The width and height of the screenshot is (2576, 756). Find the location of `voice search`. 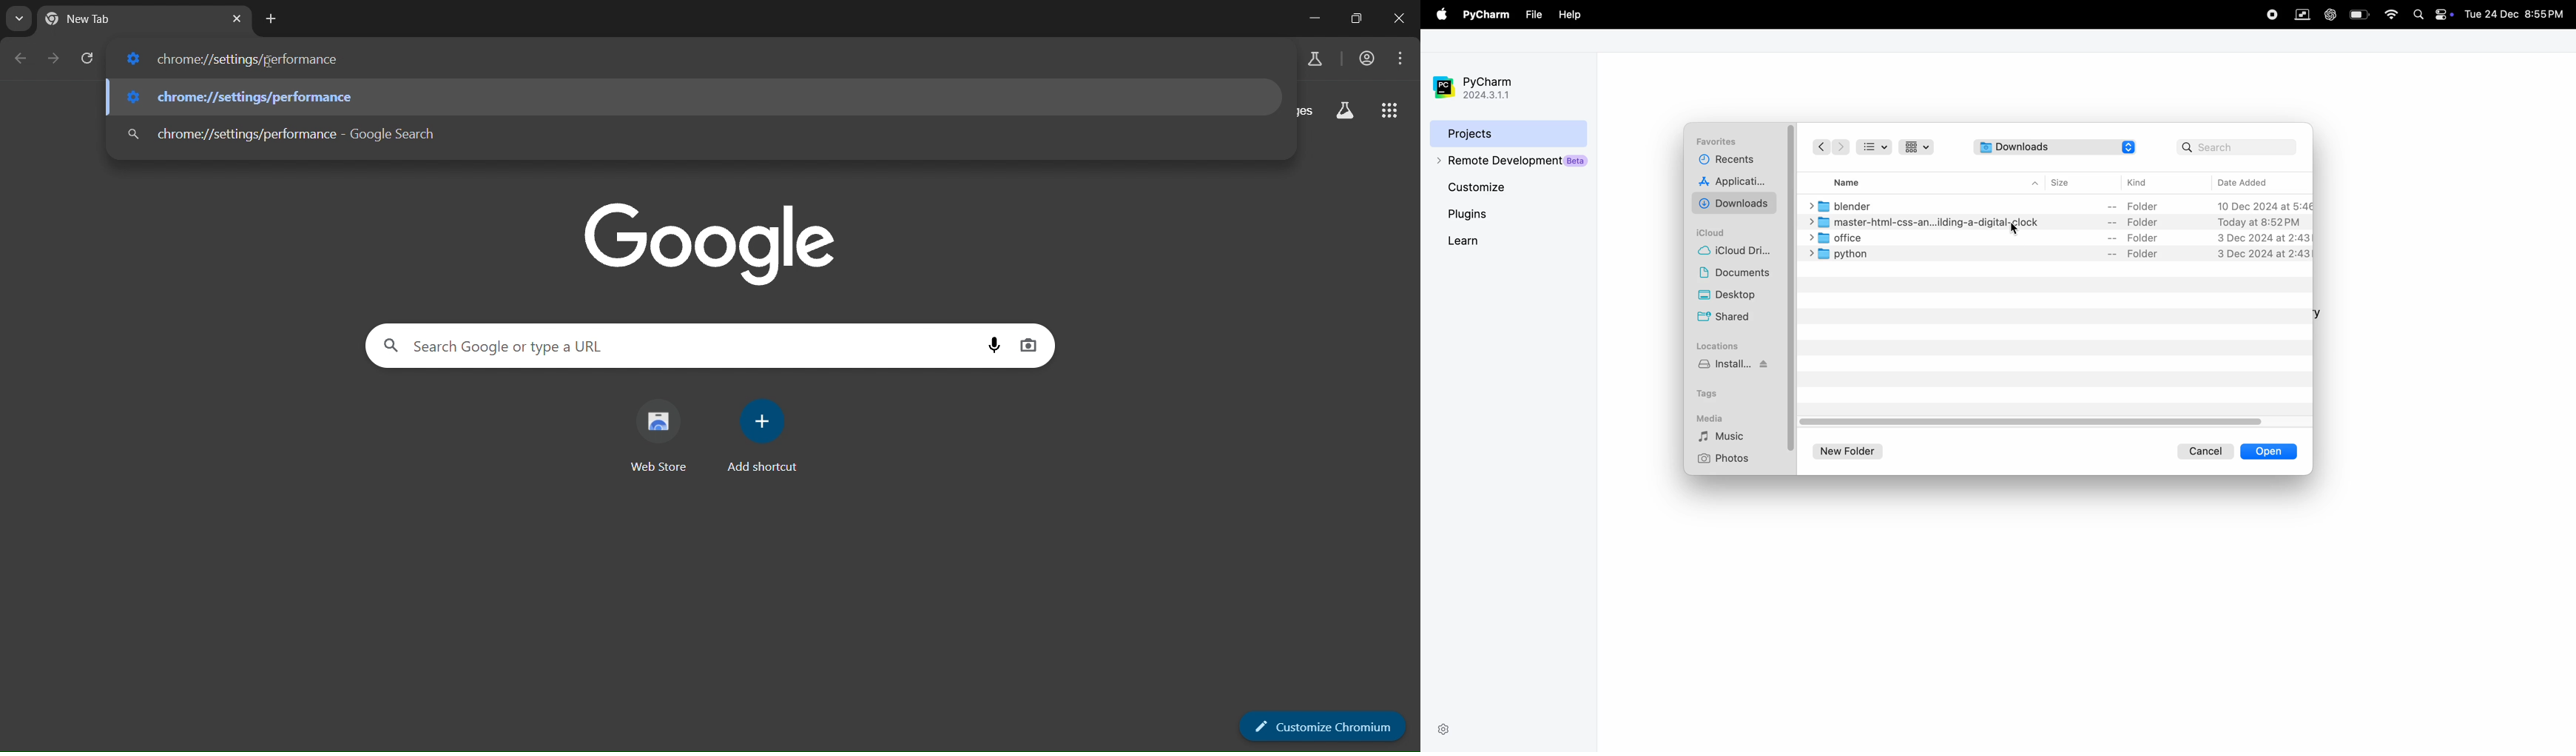

voice search is located at coordinates (992, 346).